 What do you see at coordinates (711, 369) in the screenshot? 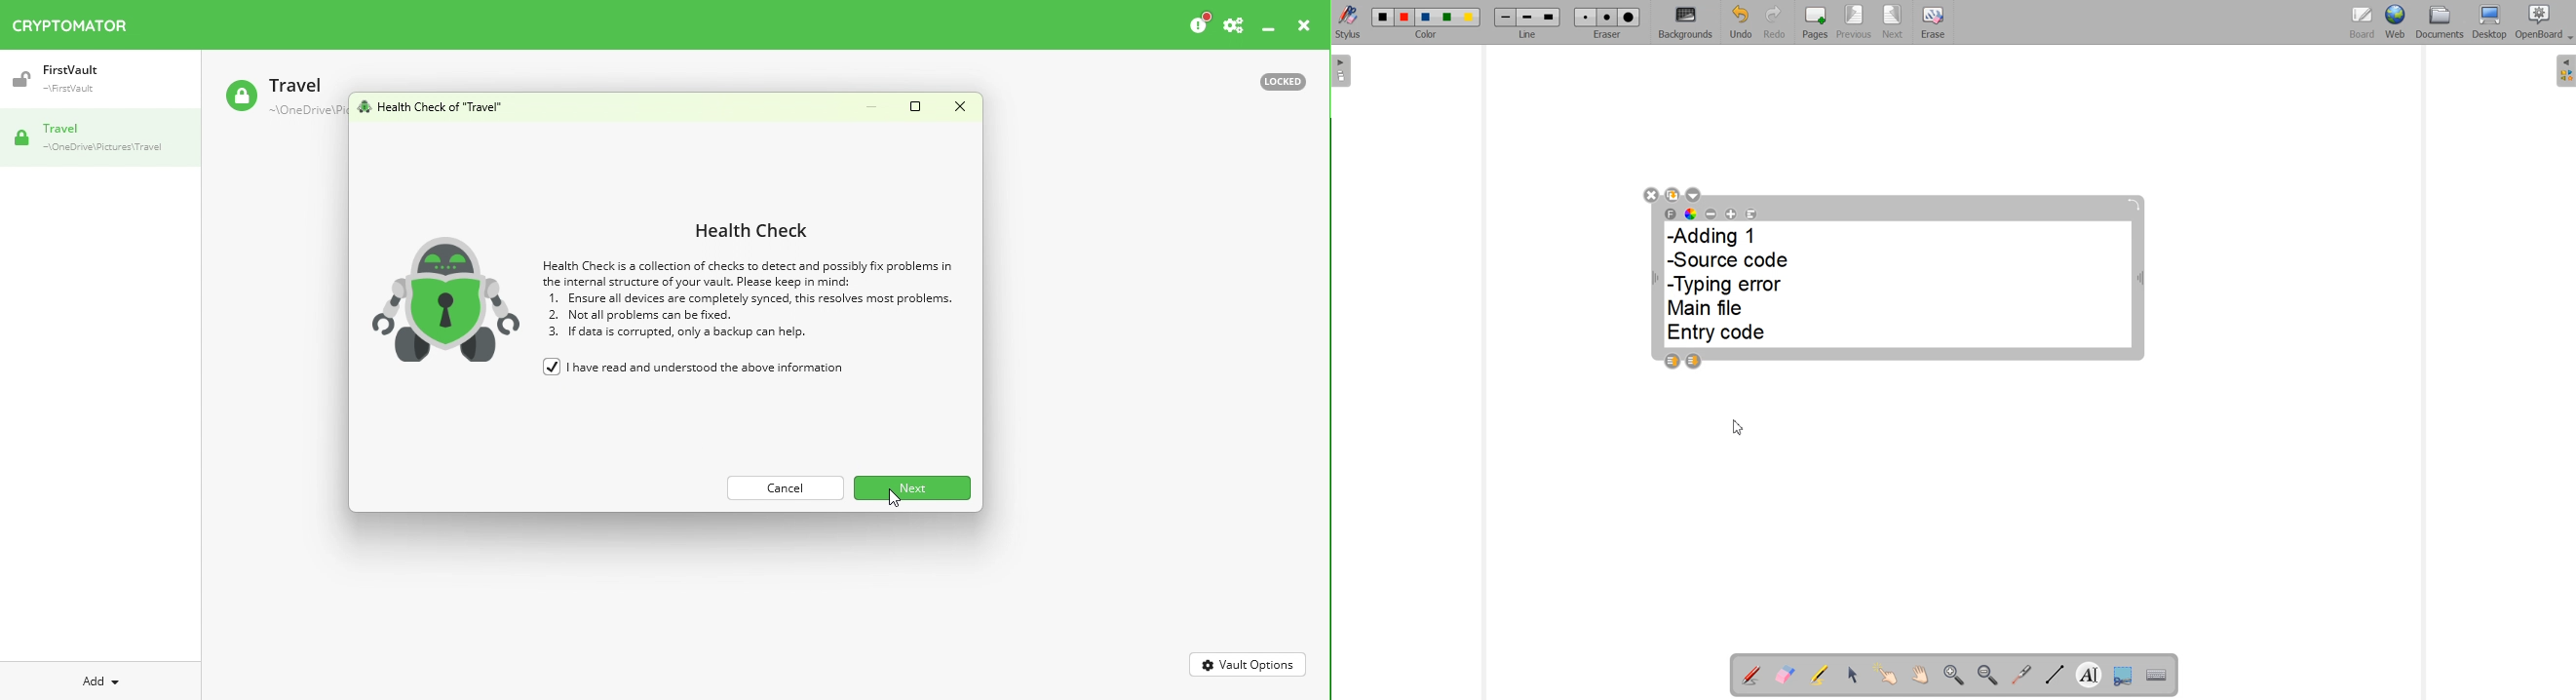
I see `I have read and understood the above information` at bounding box center [711, 369].